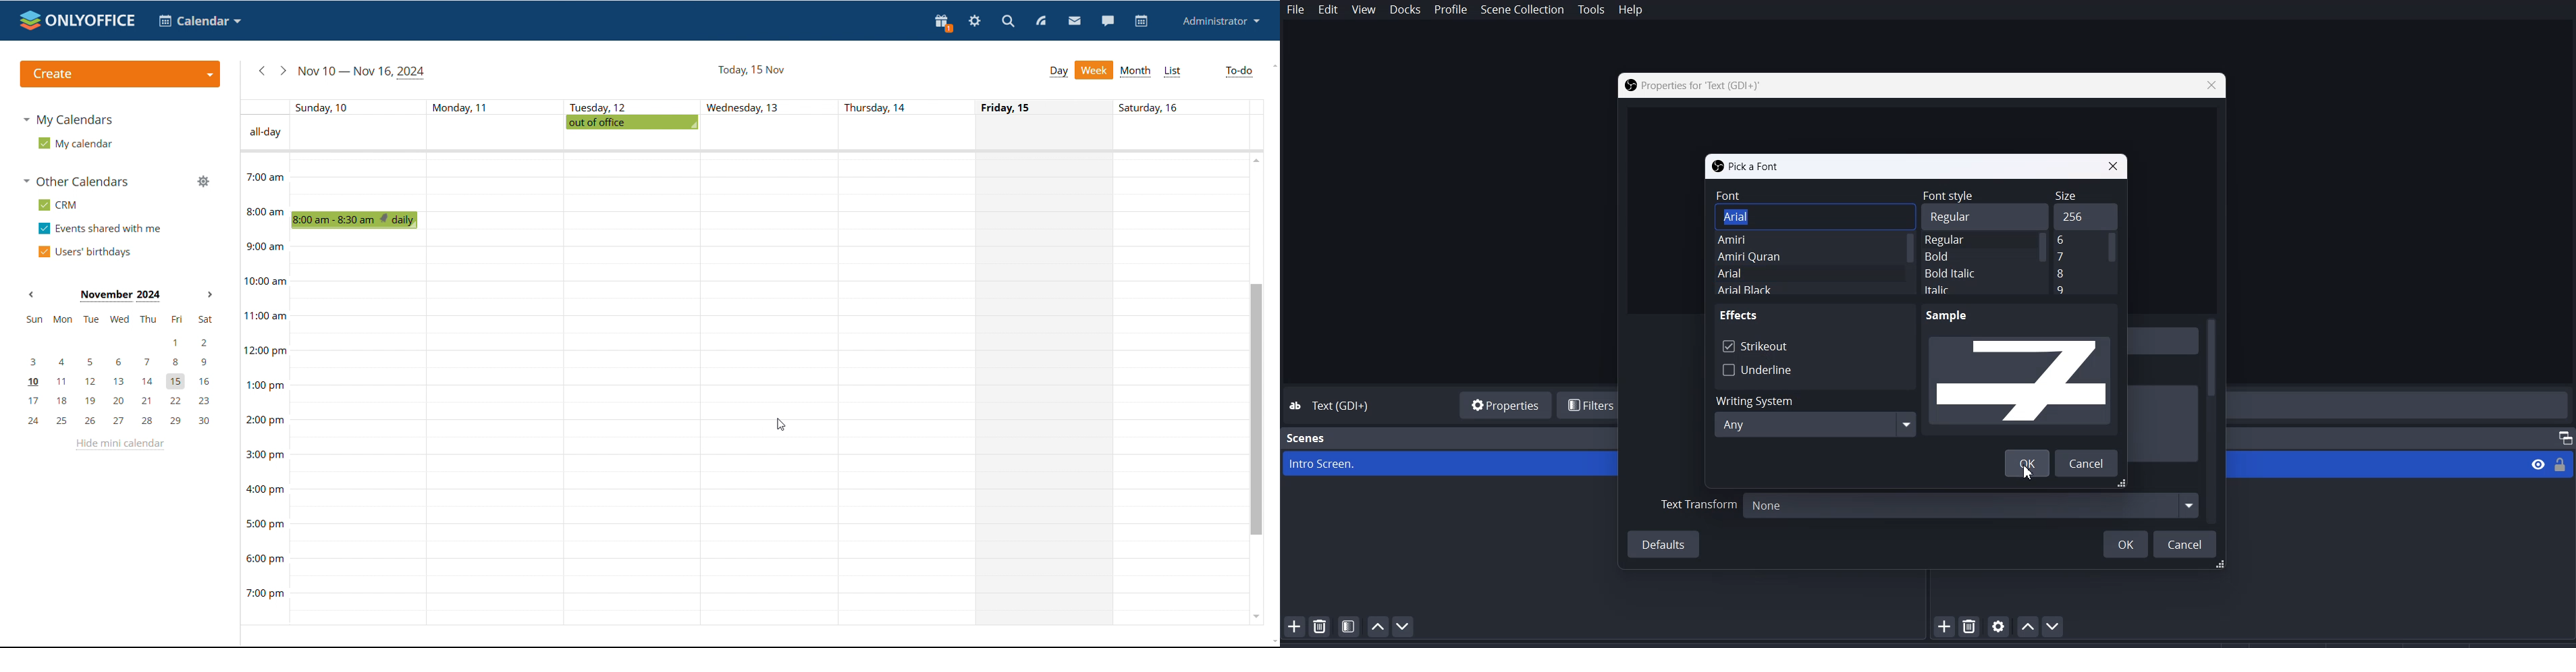  Describe the element at coordinates (2056, 626) in the screenshot. I see `Move Source Down` at that location.